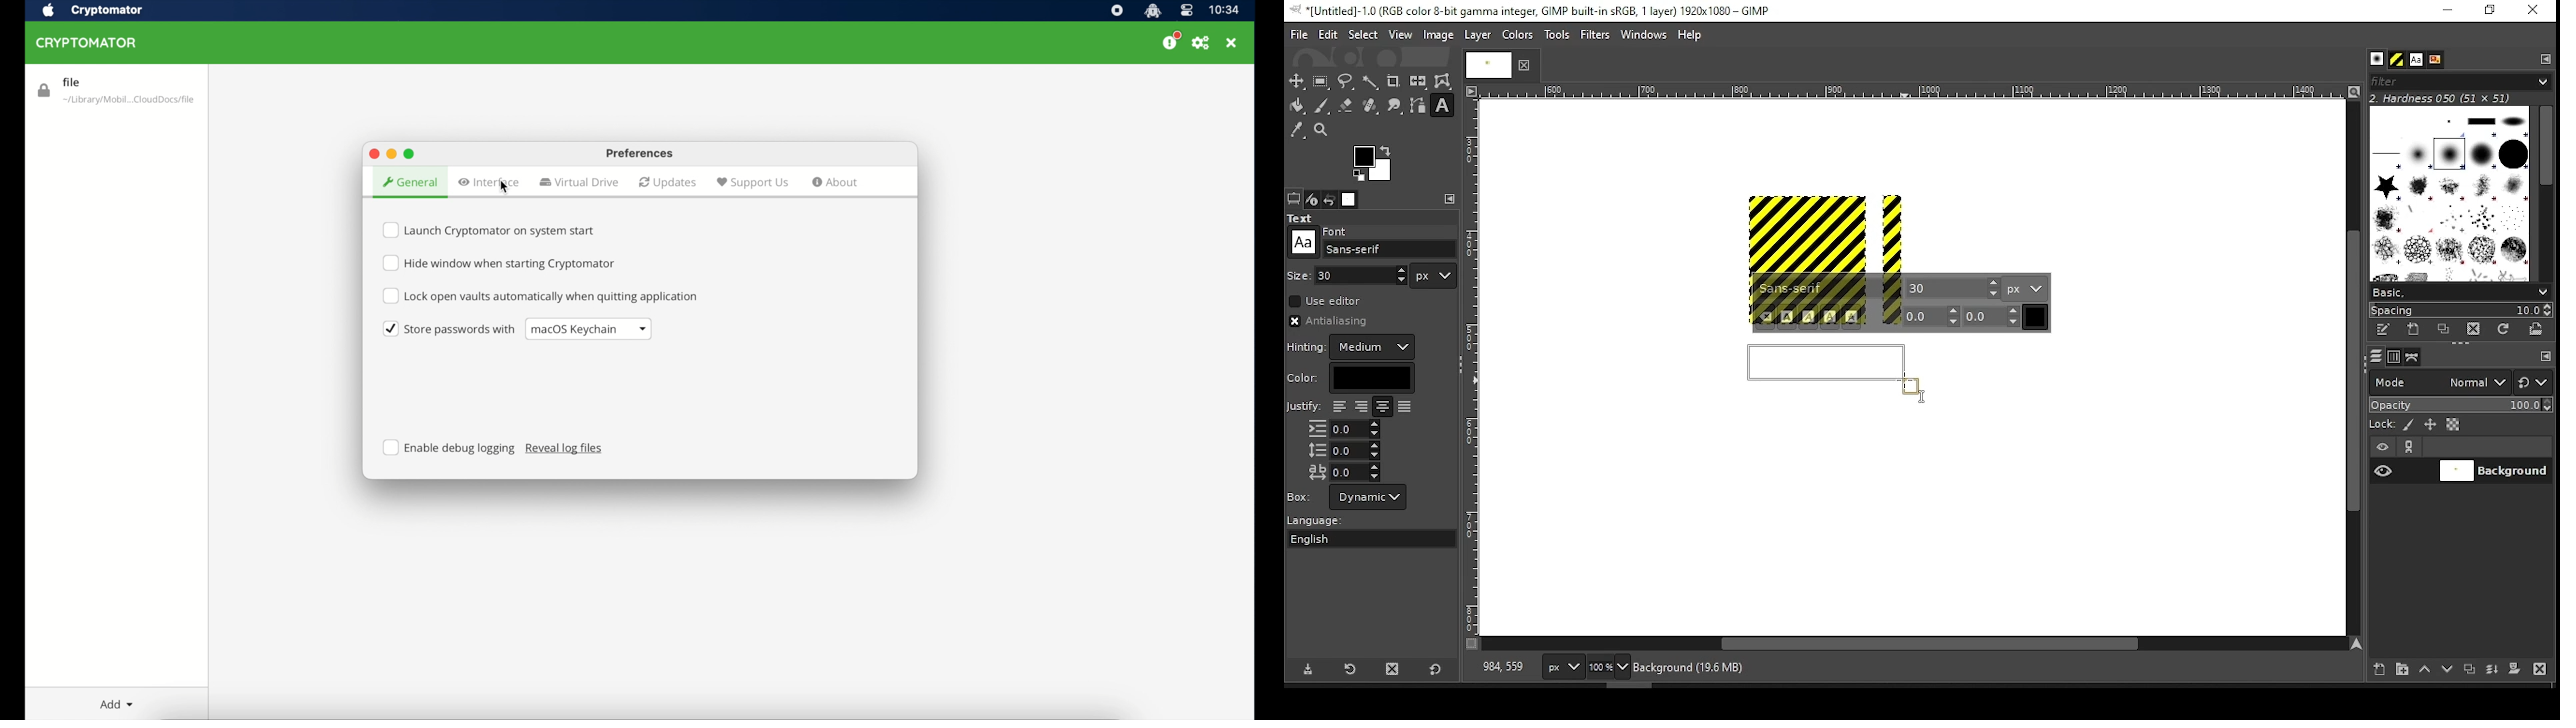 This screenshot has width=2576, height=728. Describe the element at coordinates (1299, 35) in the screenshot. I see `file` at that location.